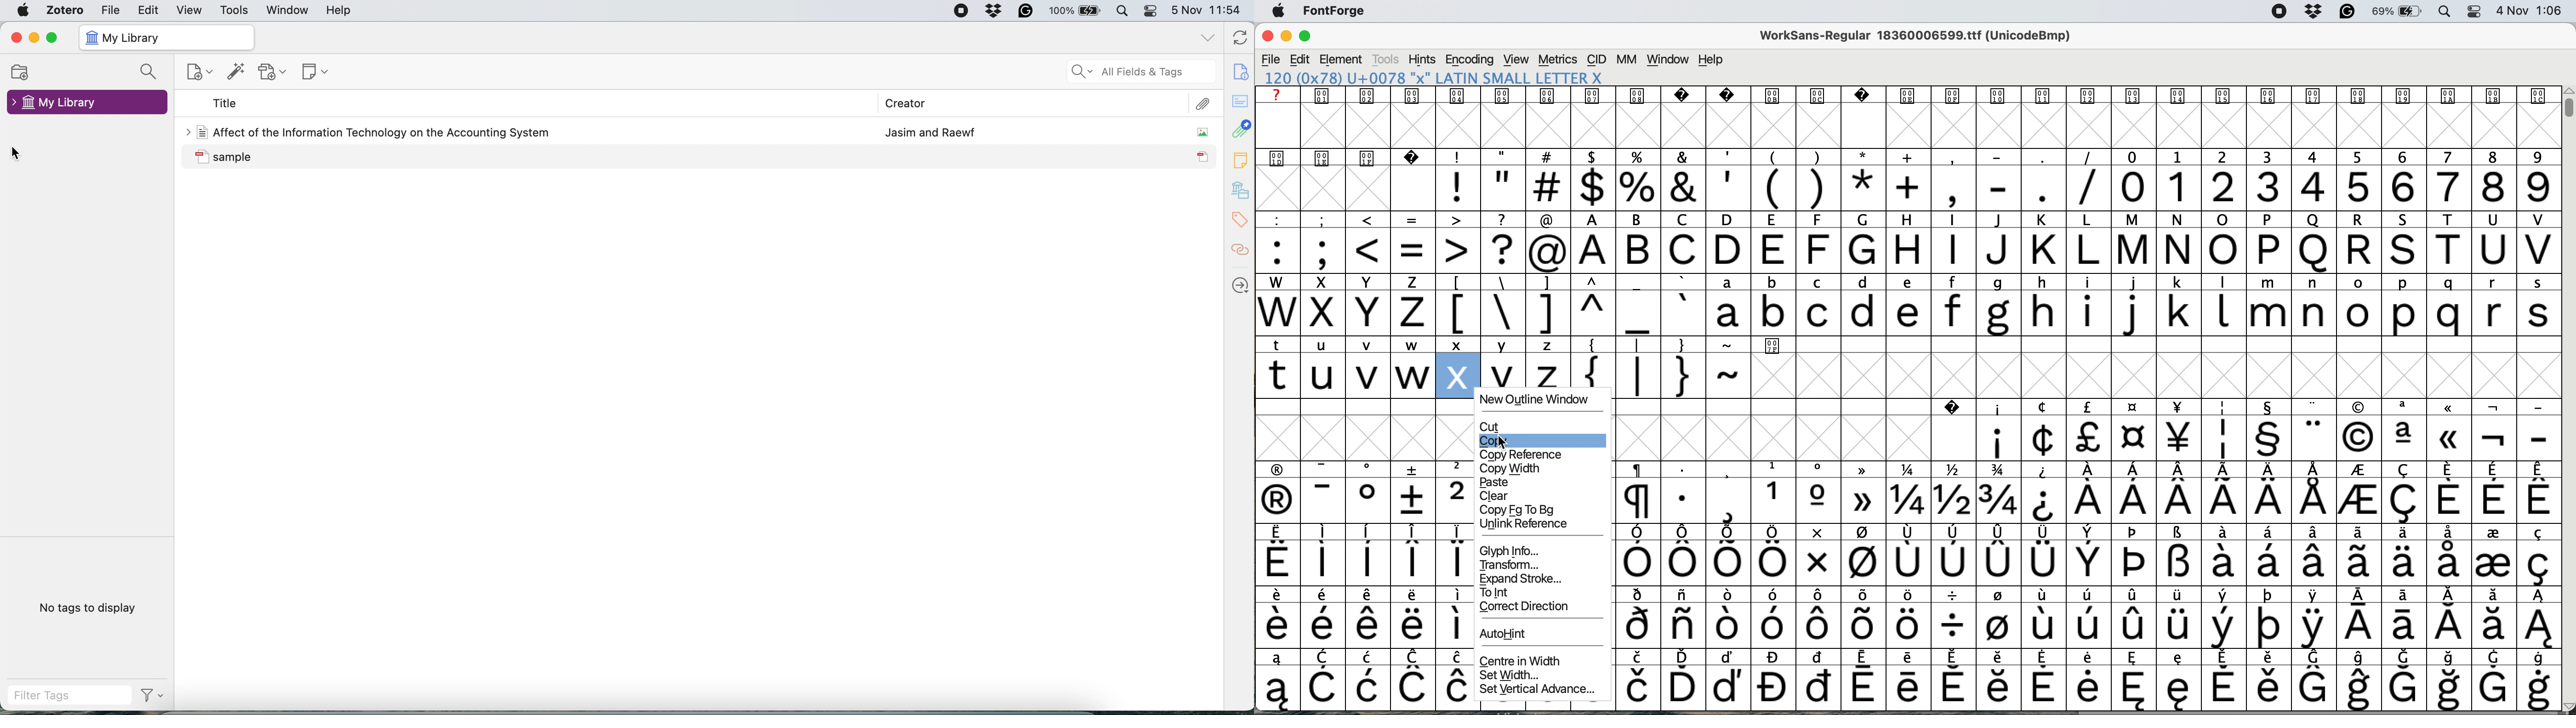 This screenshot has width=2576, height=728. I want to click on special characters, so click(1364, 595).